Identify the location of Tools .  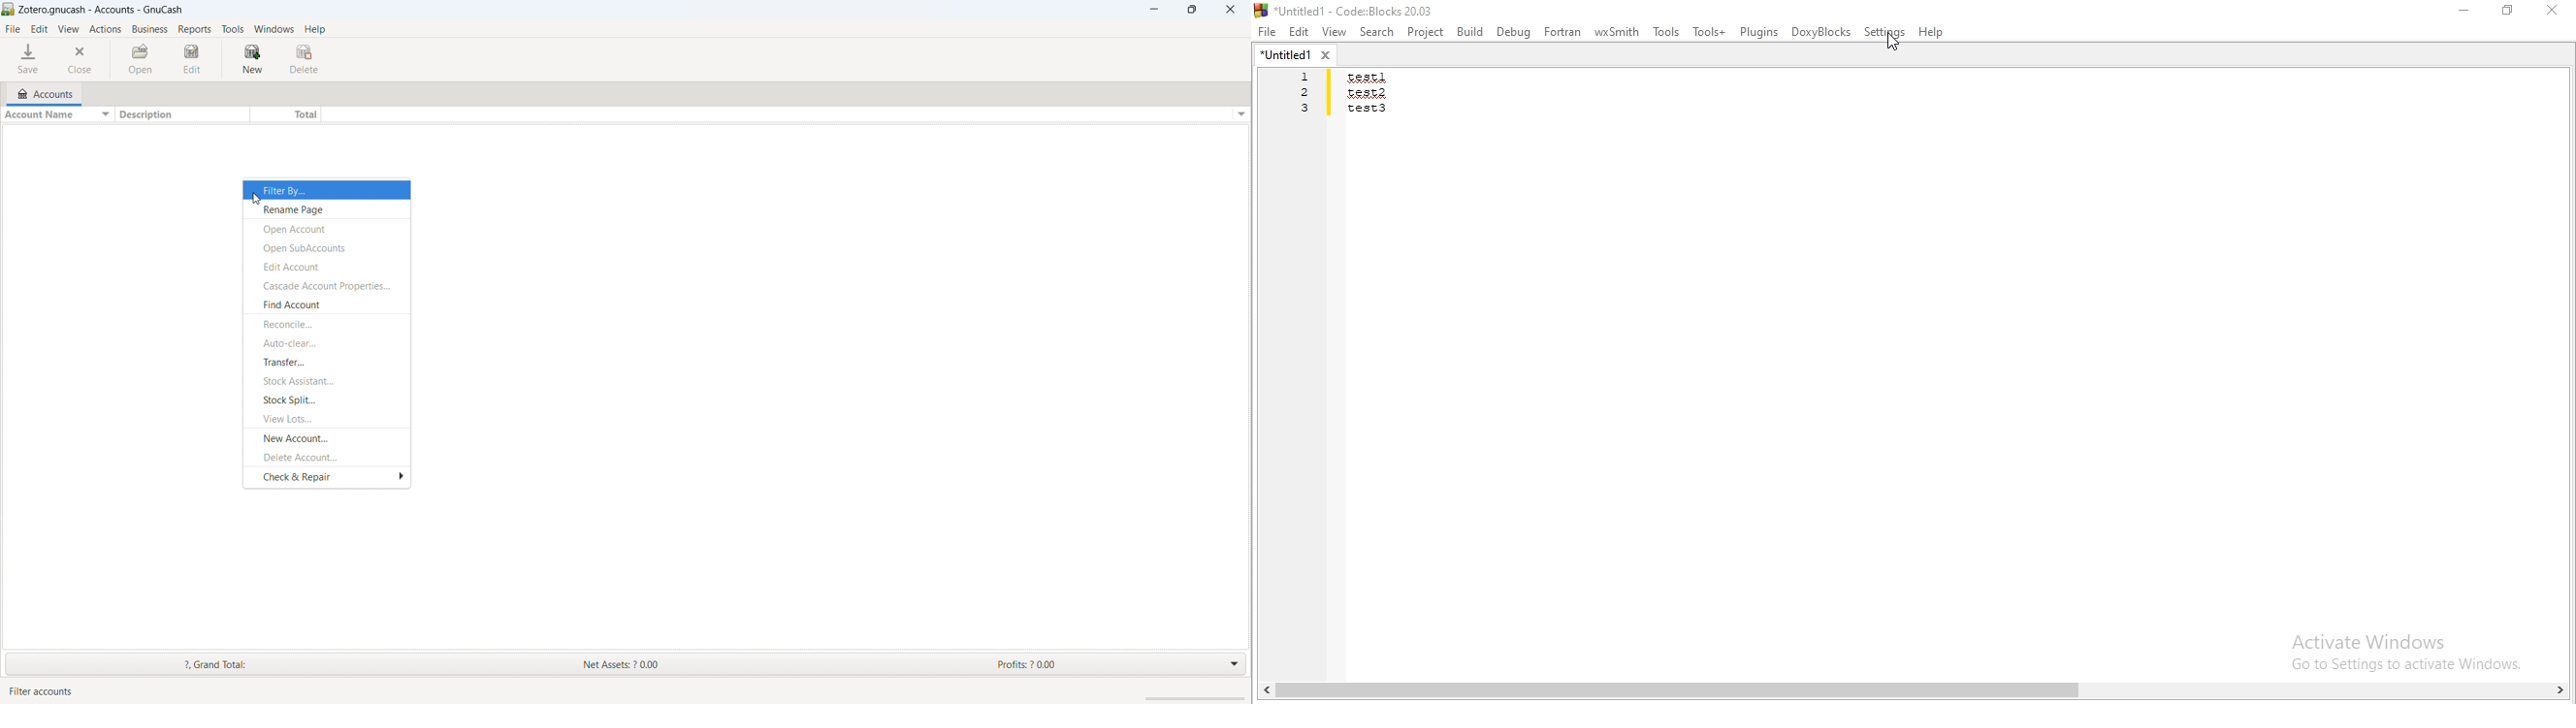
(1664, 33).